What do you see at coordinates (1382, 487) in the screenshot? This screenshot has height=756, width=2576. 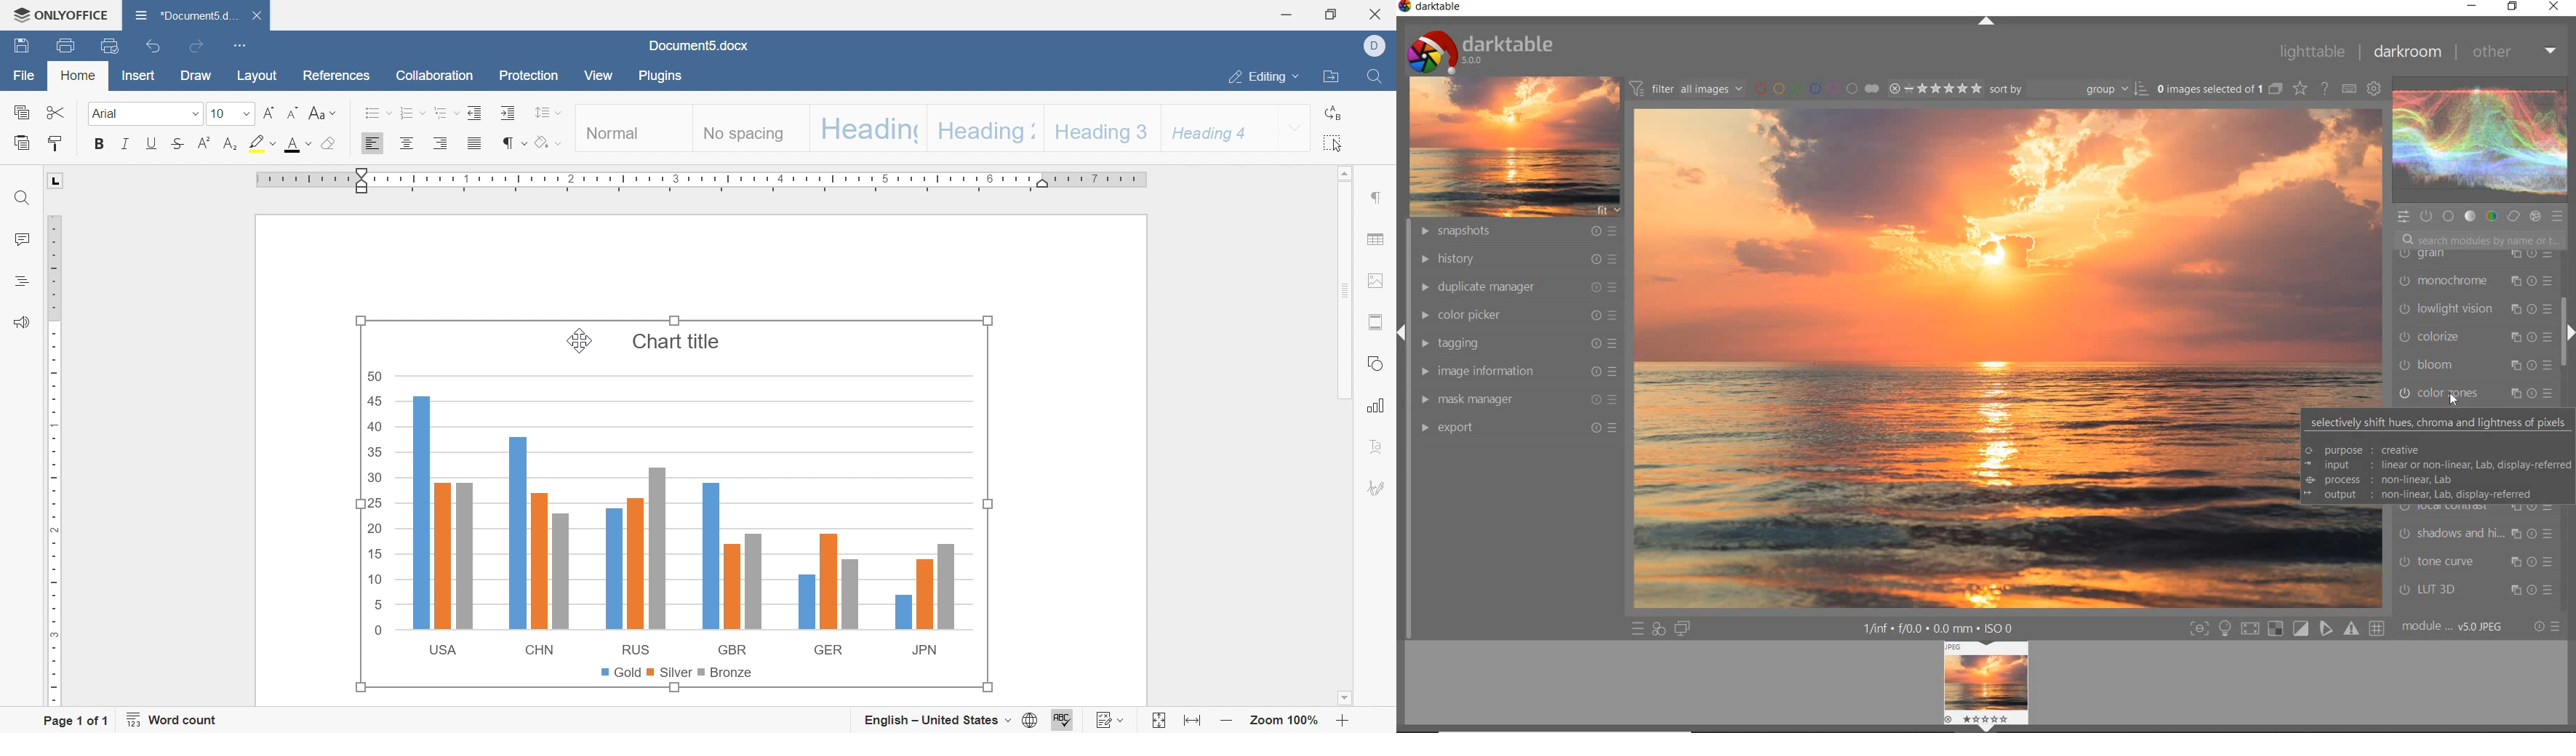 I see `signature settings` at bounding box center [1382, 487].